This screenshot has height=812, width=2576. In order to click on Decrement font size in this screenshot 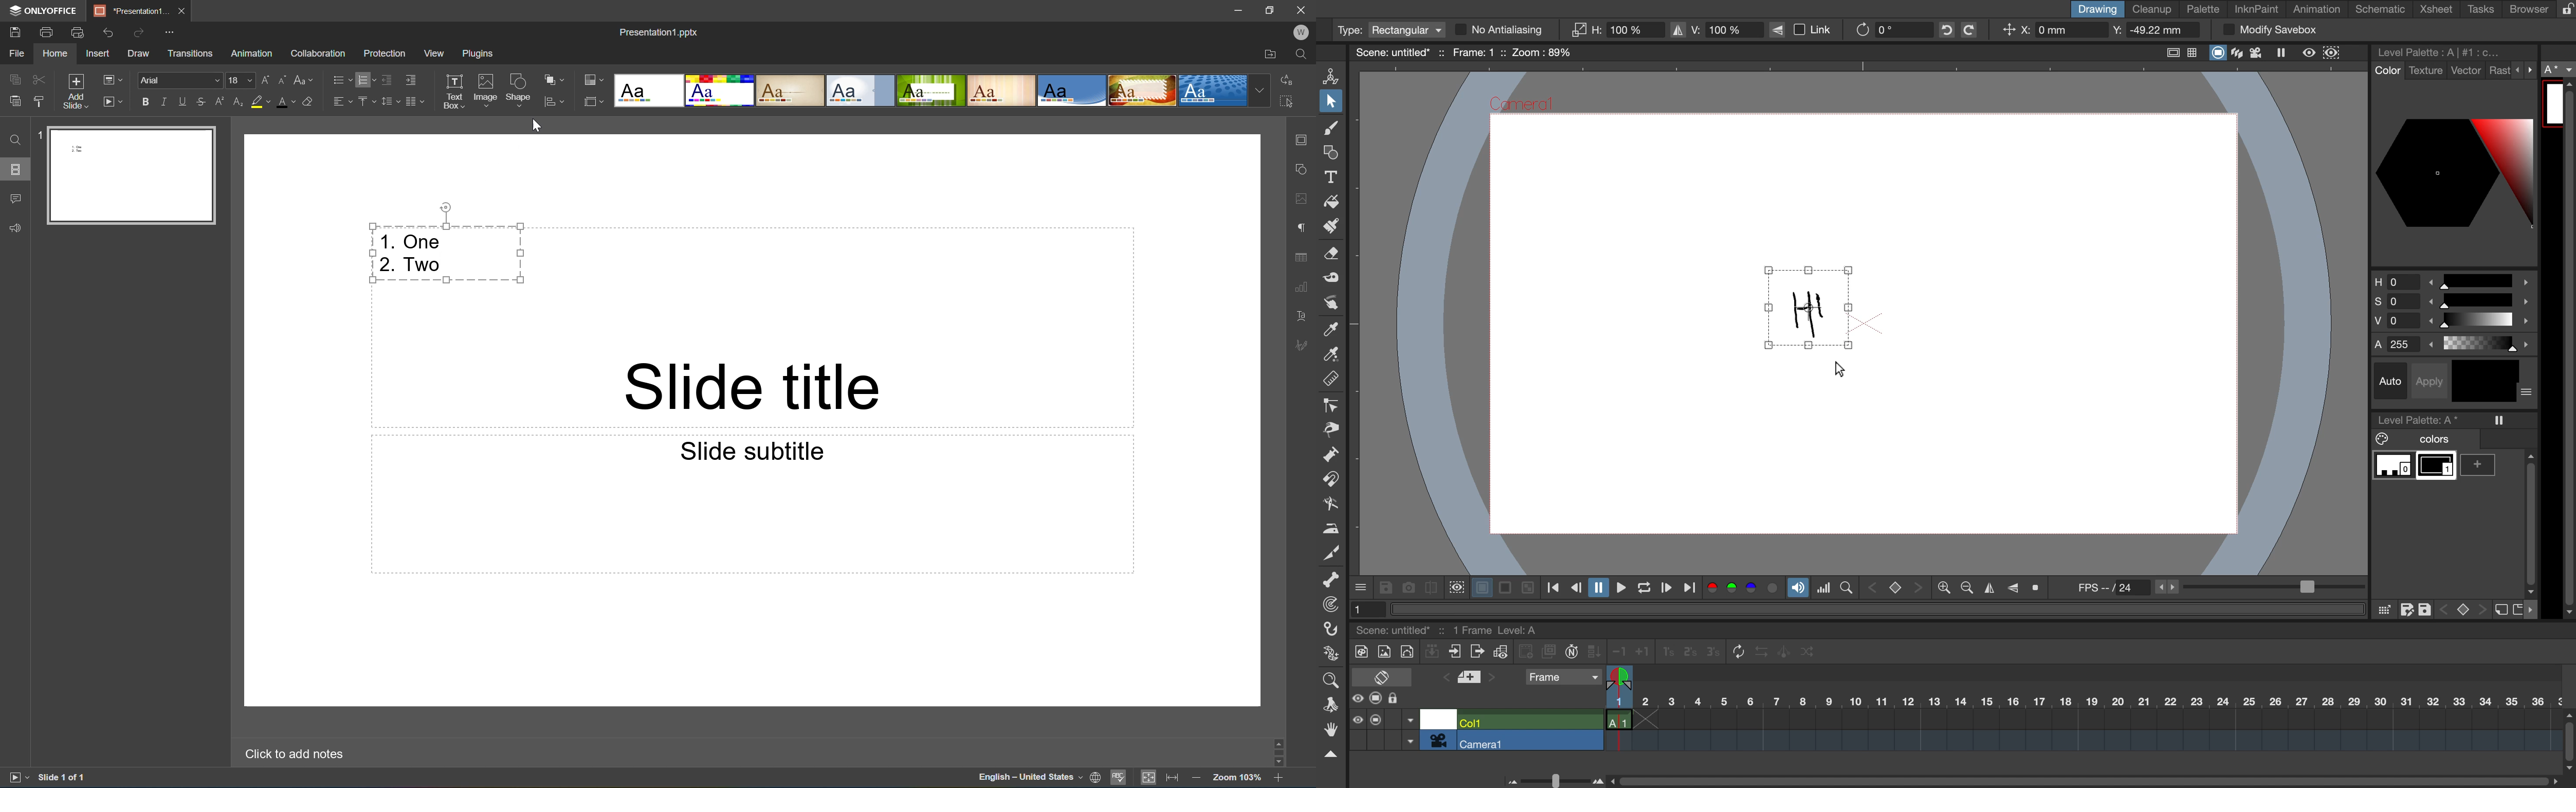, I will do `click(283, 79)`.